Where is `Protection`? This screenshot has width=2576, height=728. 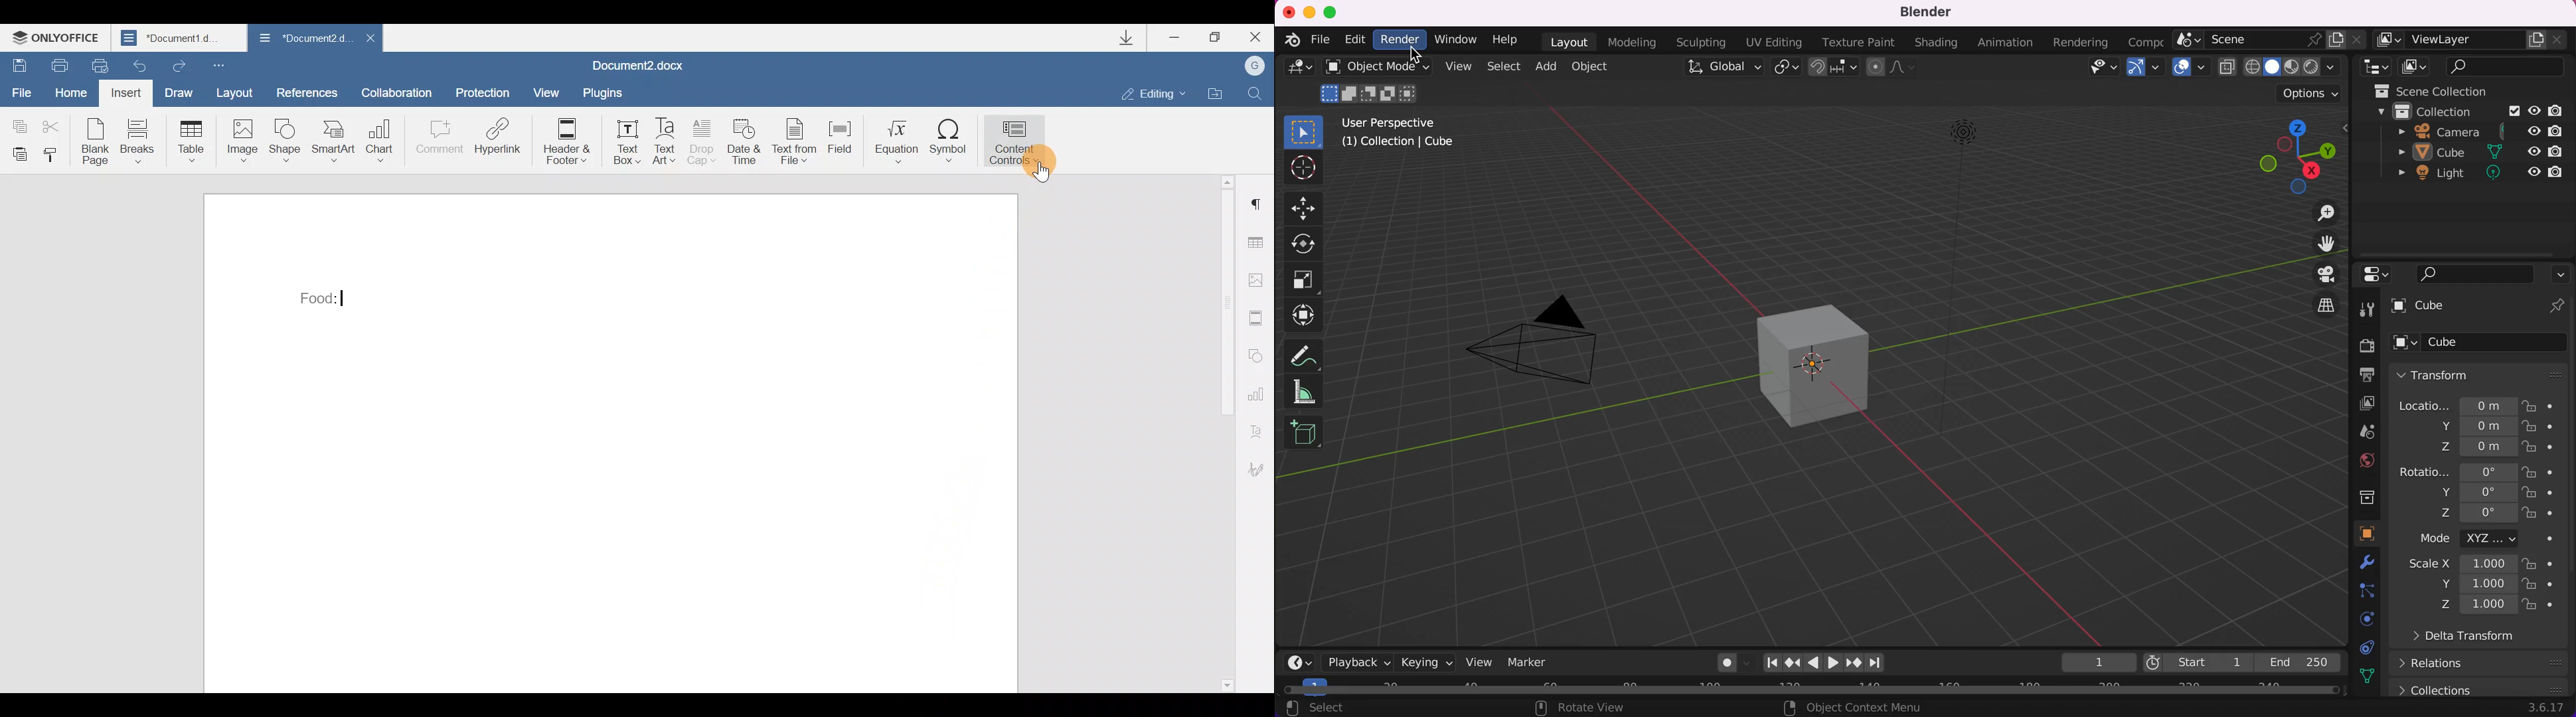 Protection is located at coordinates (486, 94).